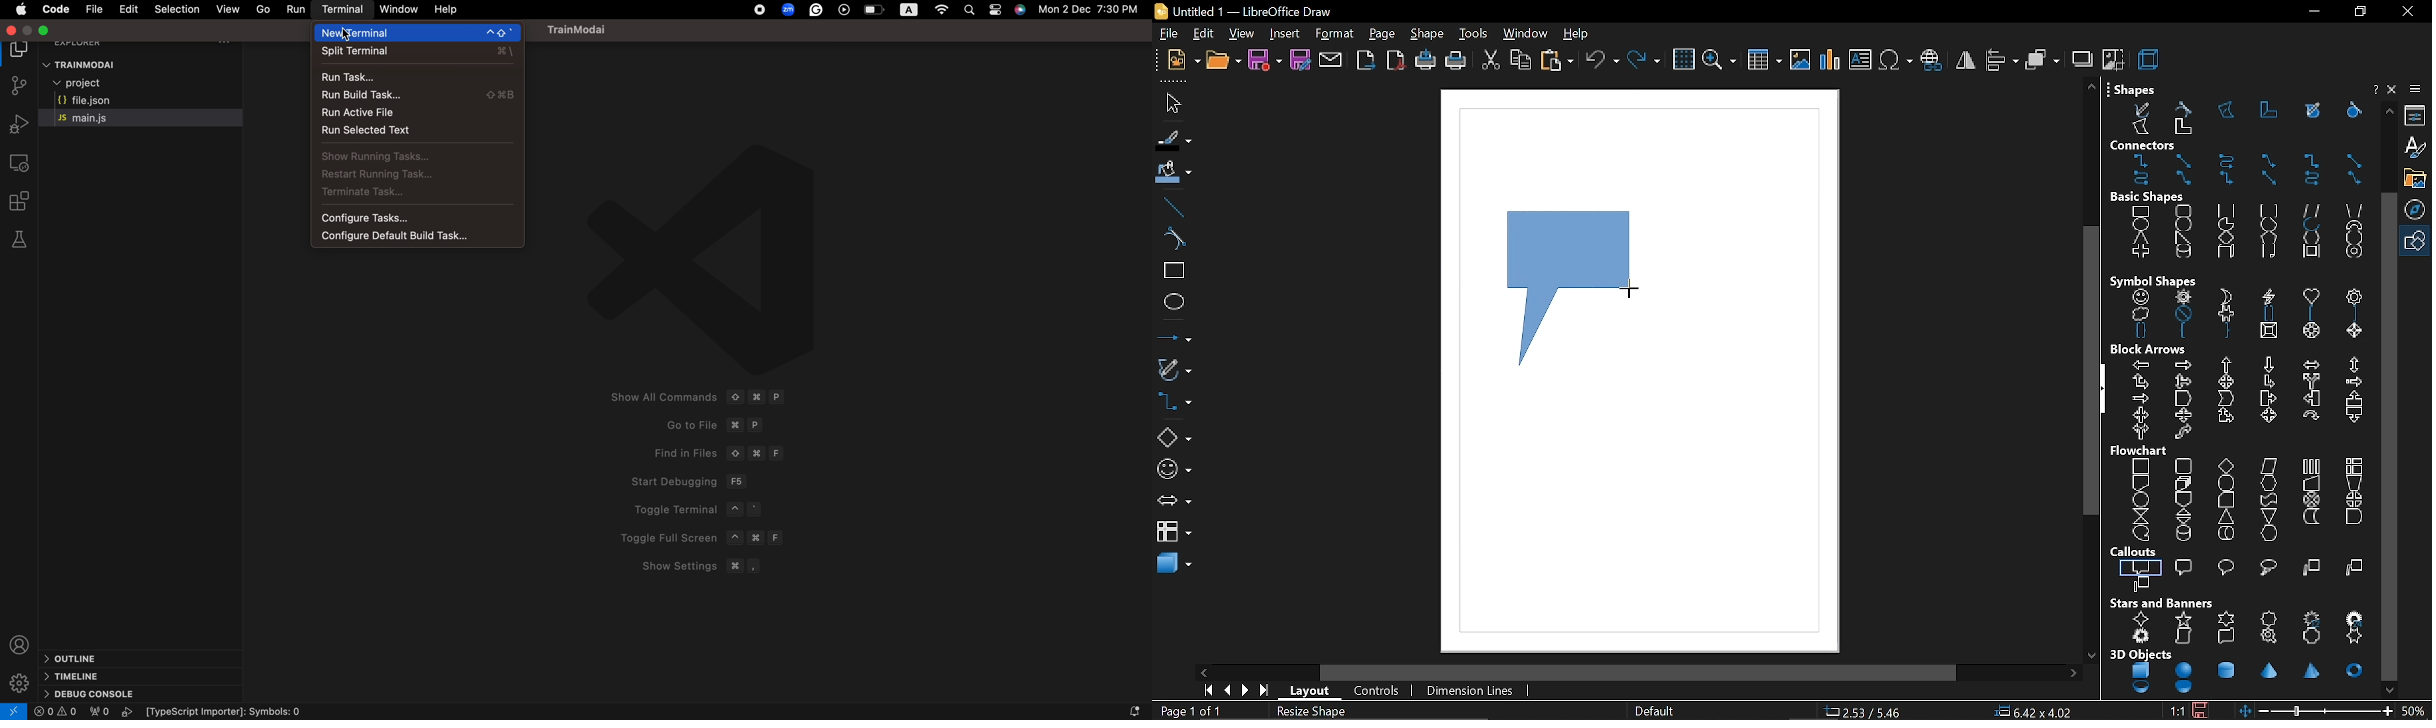 The height and width of the screenshot is (728, 2436). What do you see at coordinates (2355, 617) in the screenshot?
I see `24 point star` at bounding box center [2355, 617].